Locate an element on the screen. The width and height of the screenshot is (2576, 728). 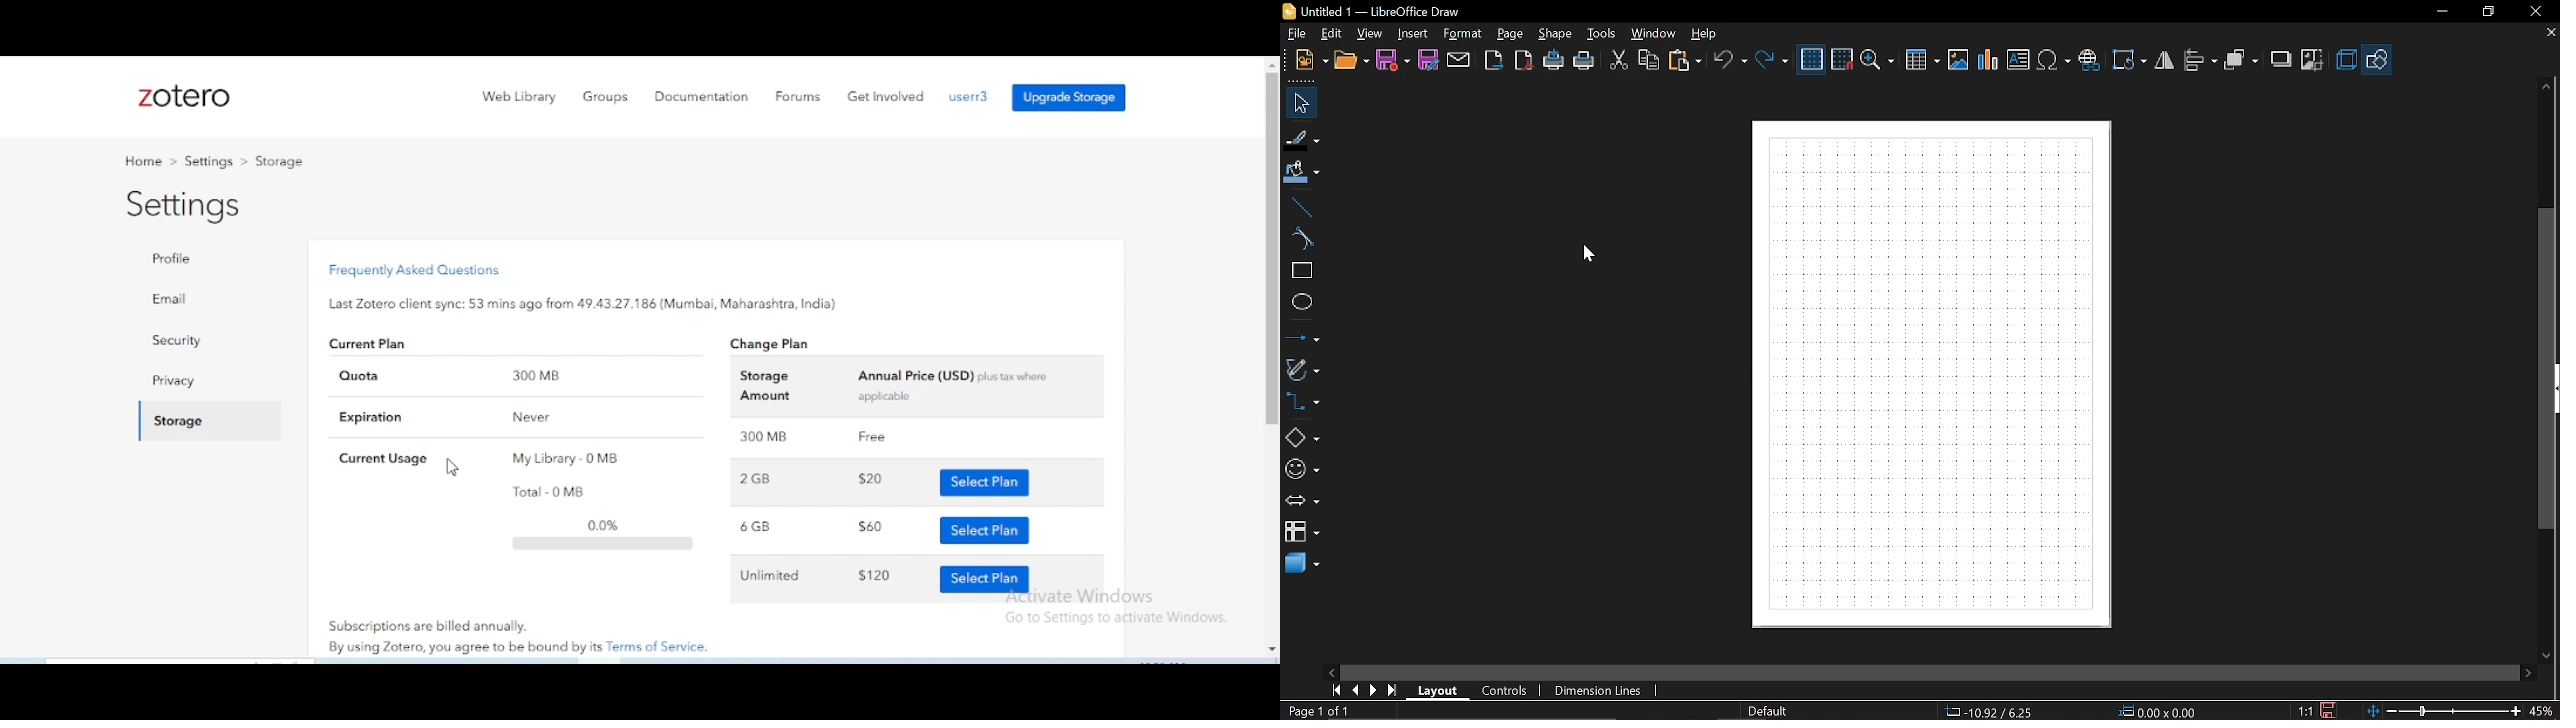
close tab is located at coordinates (2549, 34).